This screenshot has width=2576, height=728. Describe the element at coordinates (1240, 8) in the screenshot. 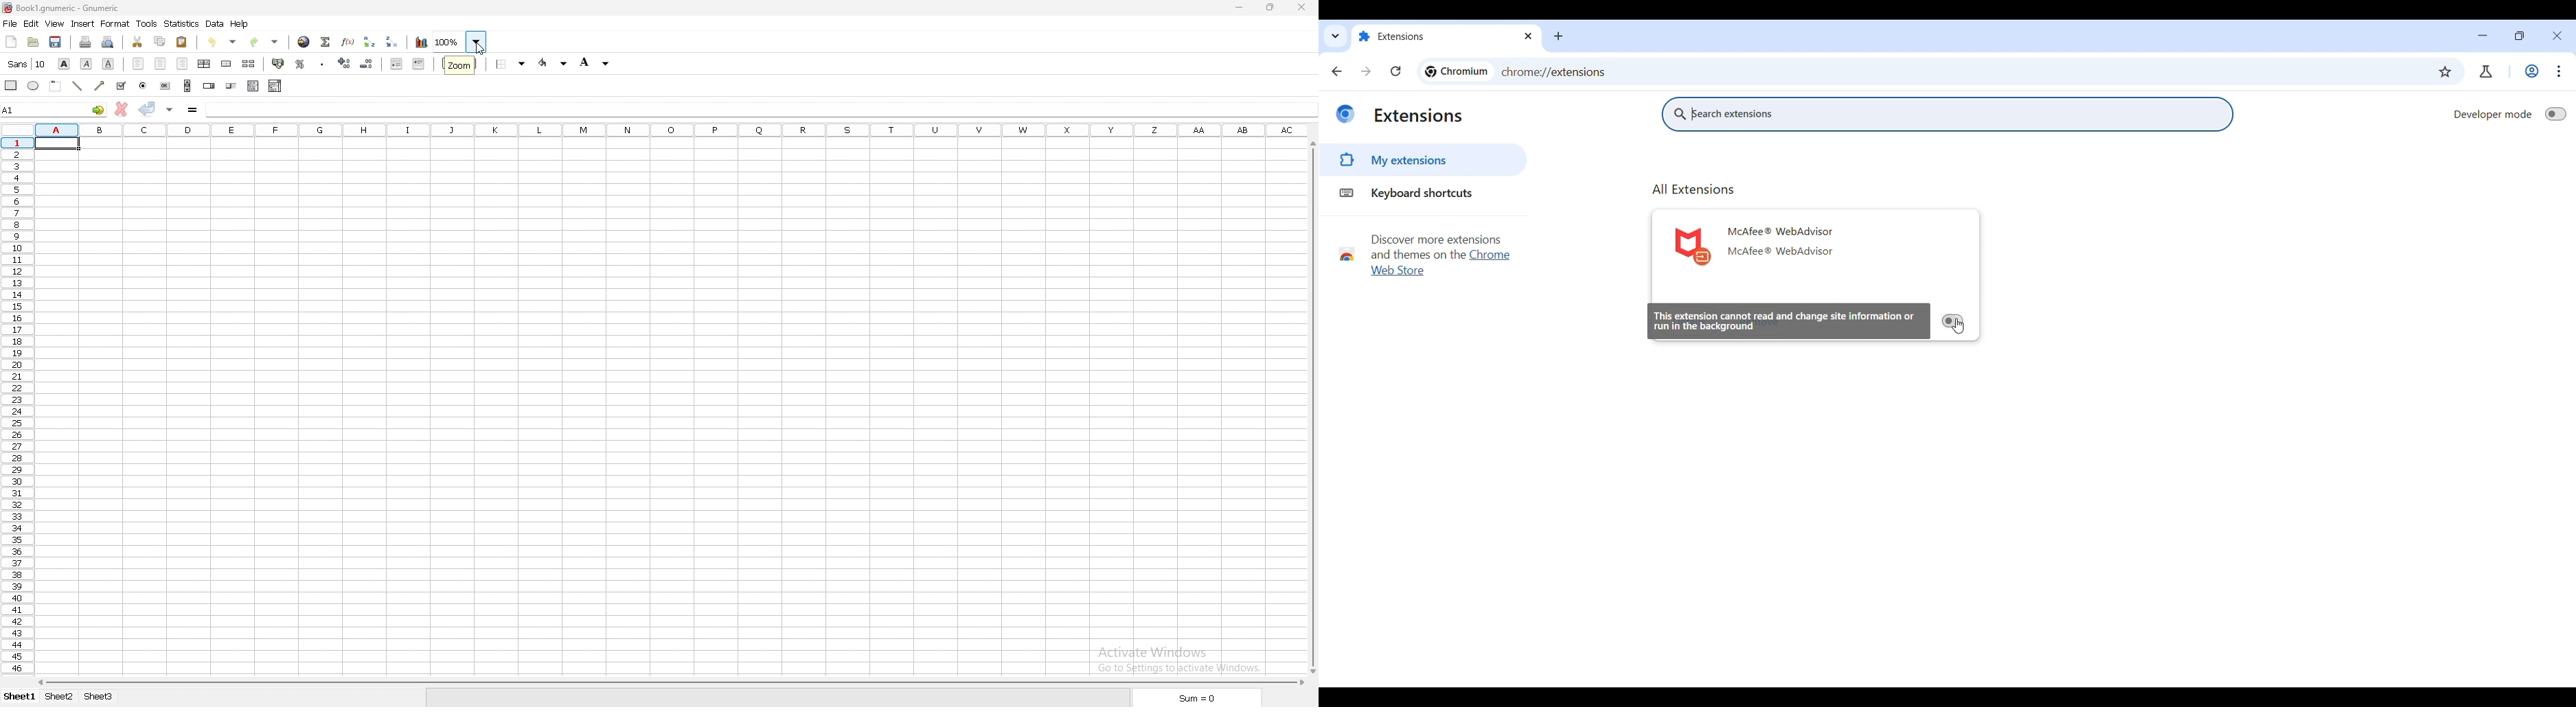

I see `minimize` at that location.